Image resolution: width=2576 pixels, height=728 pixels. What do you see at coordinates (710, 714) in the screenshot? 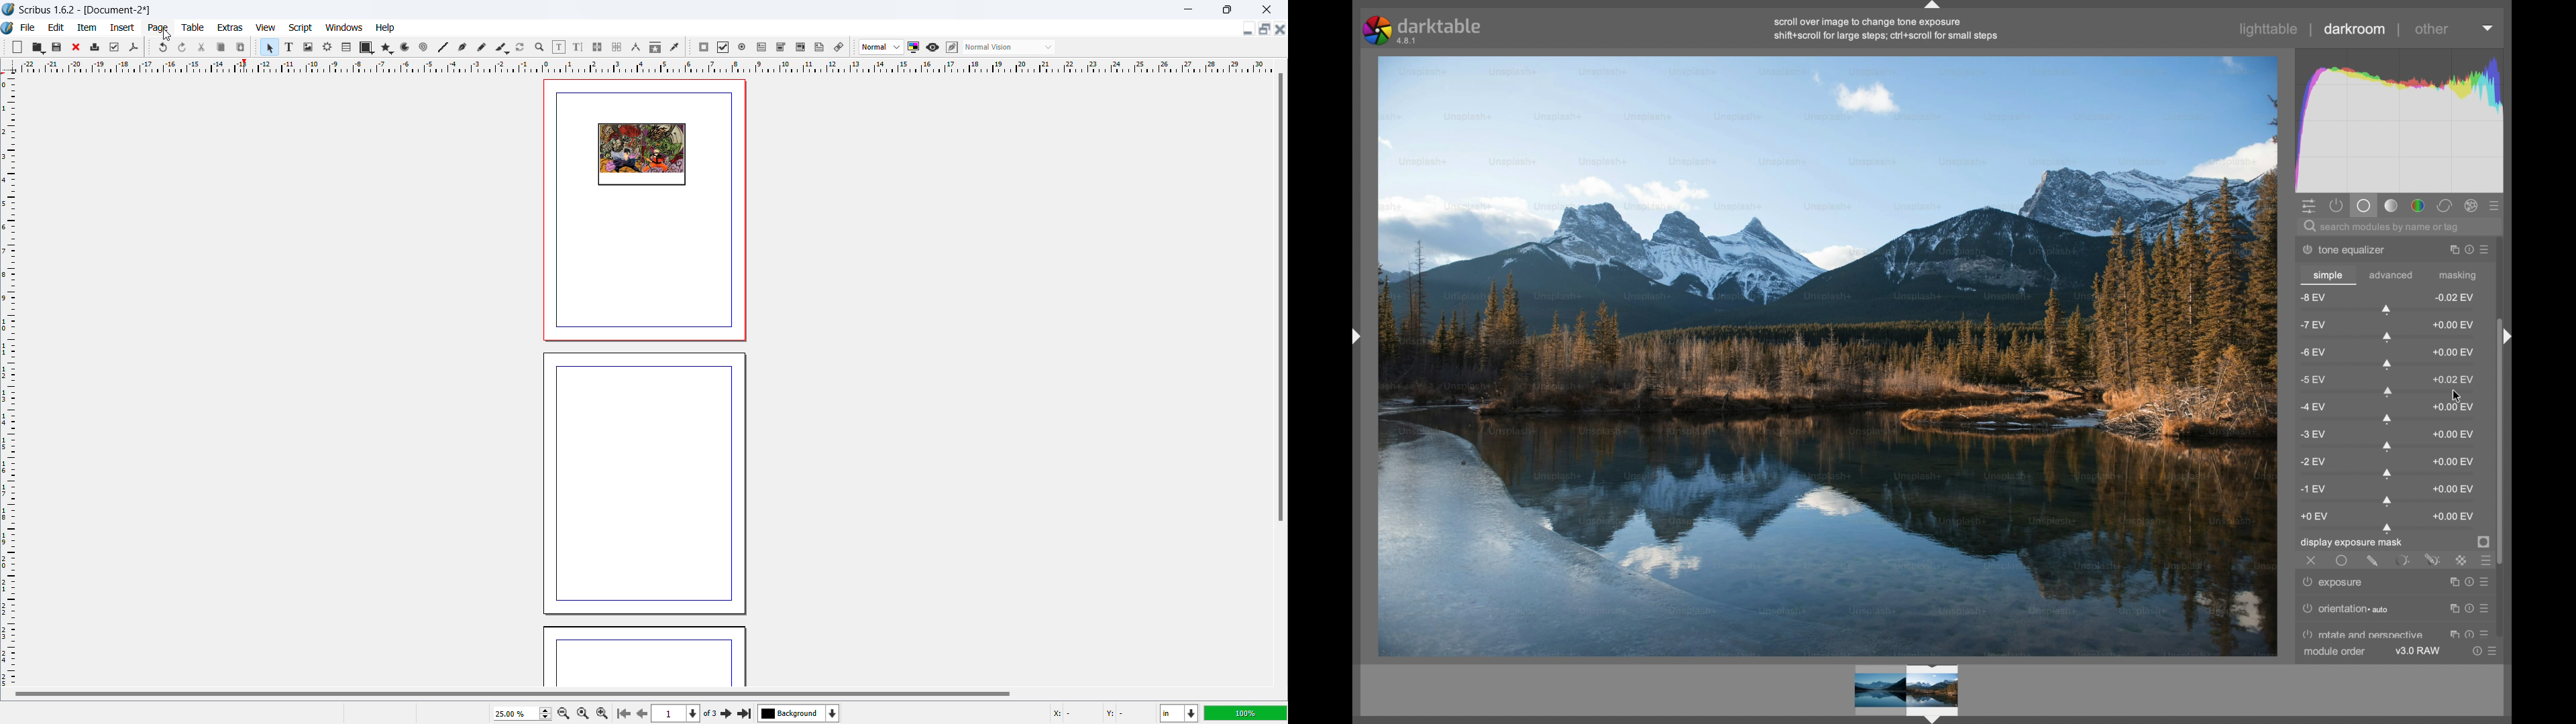
I see `of 3` at bounding box center [710, 714].